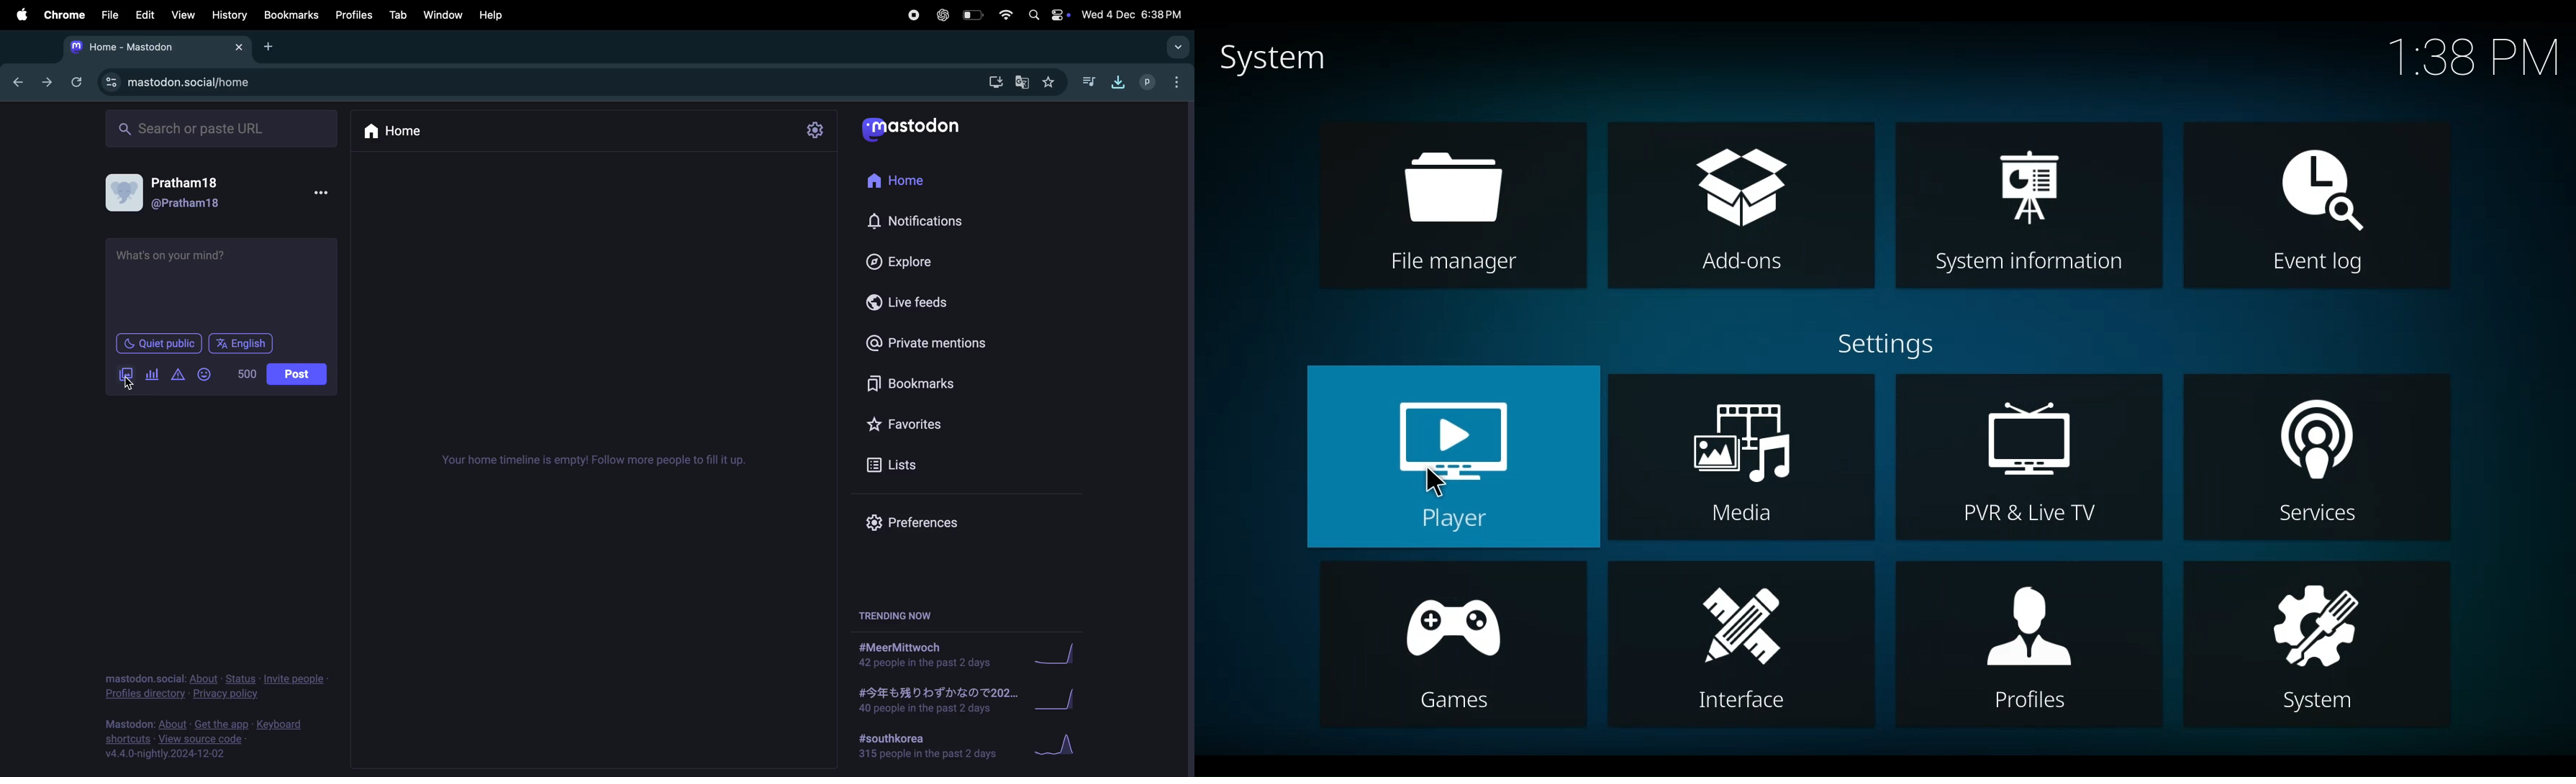 The image size is (2576, 784). What do you see at coordinates (2316, 204) in the screenshot?
I see `Event log` at bounding box center [2316, 204].